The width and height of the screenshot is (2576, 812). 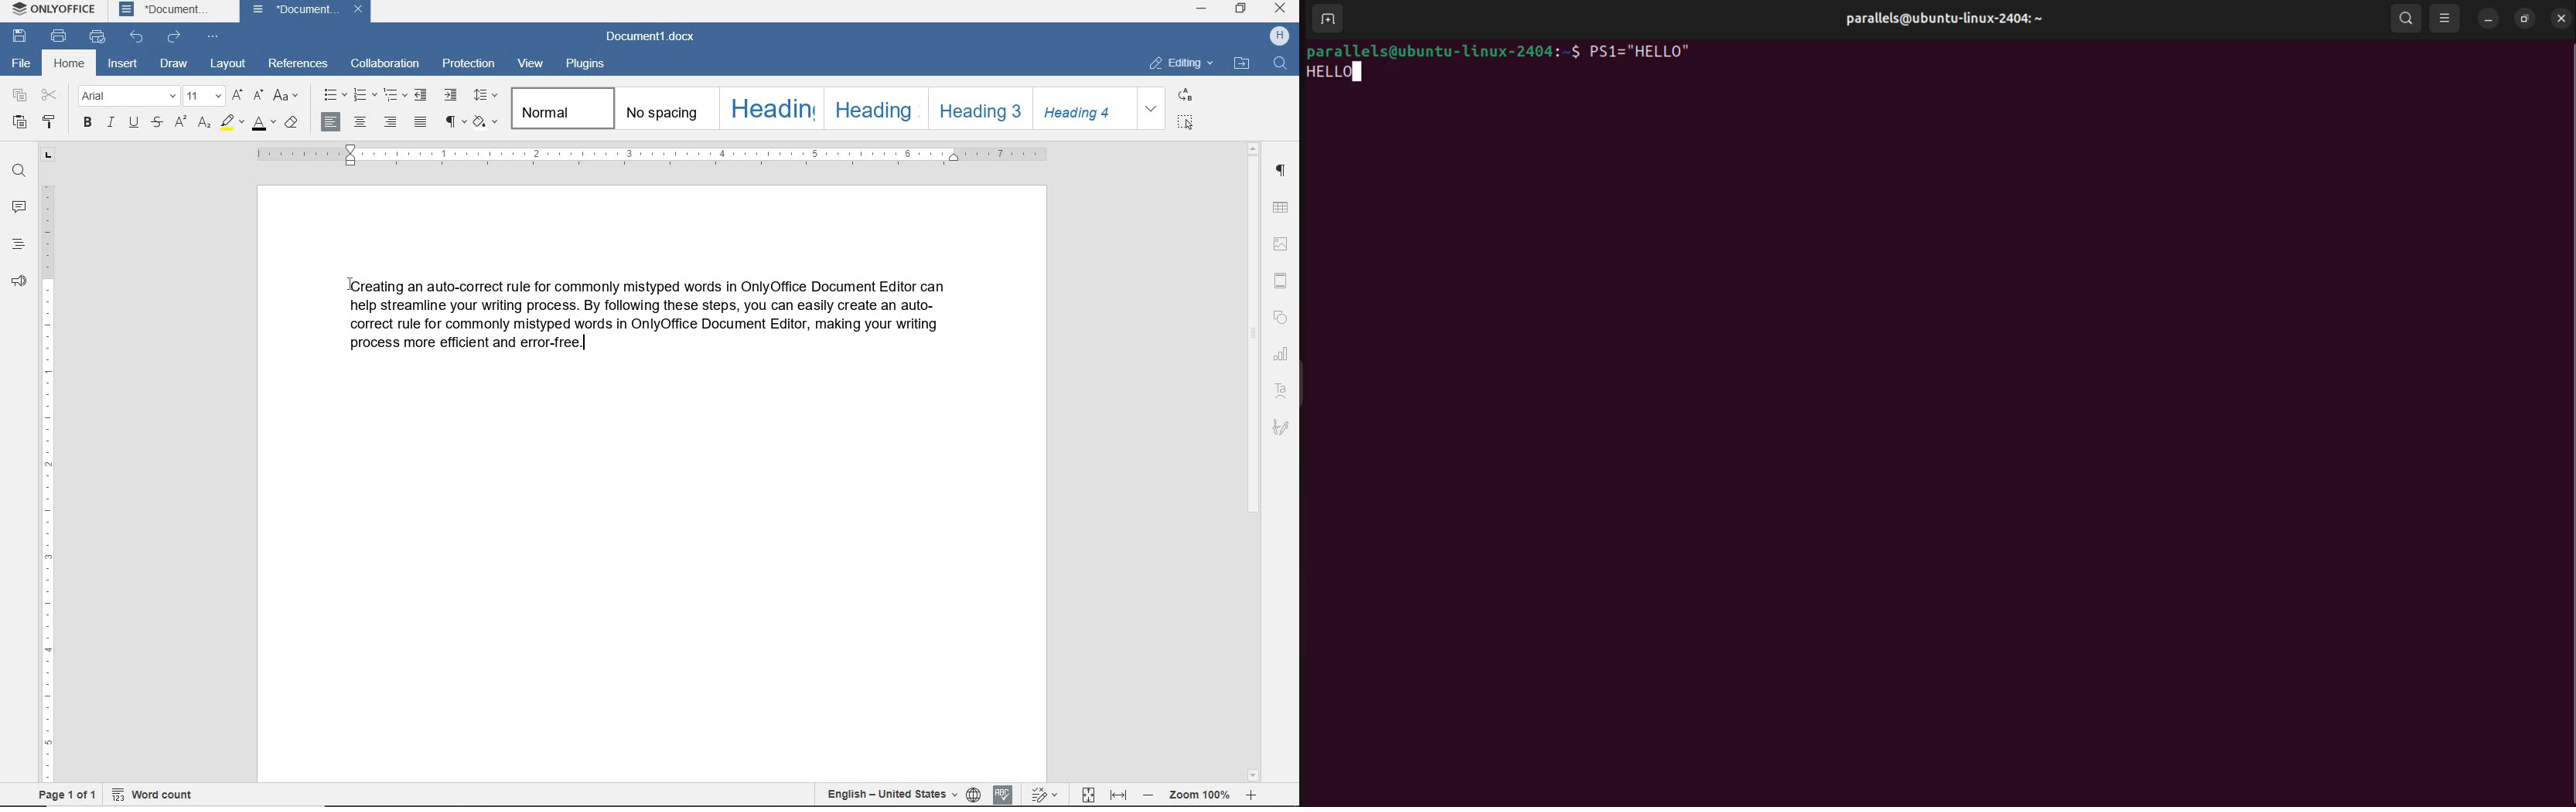 What do you see at coordinates (1281, 316) in the screenshot?
I see `shape` at bounding box center [1281, 316].